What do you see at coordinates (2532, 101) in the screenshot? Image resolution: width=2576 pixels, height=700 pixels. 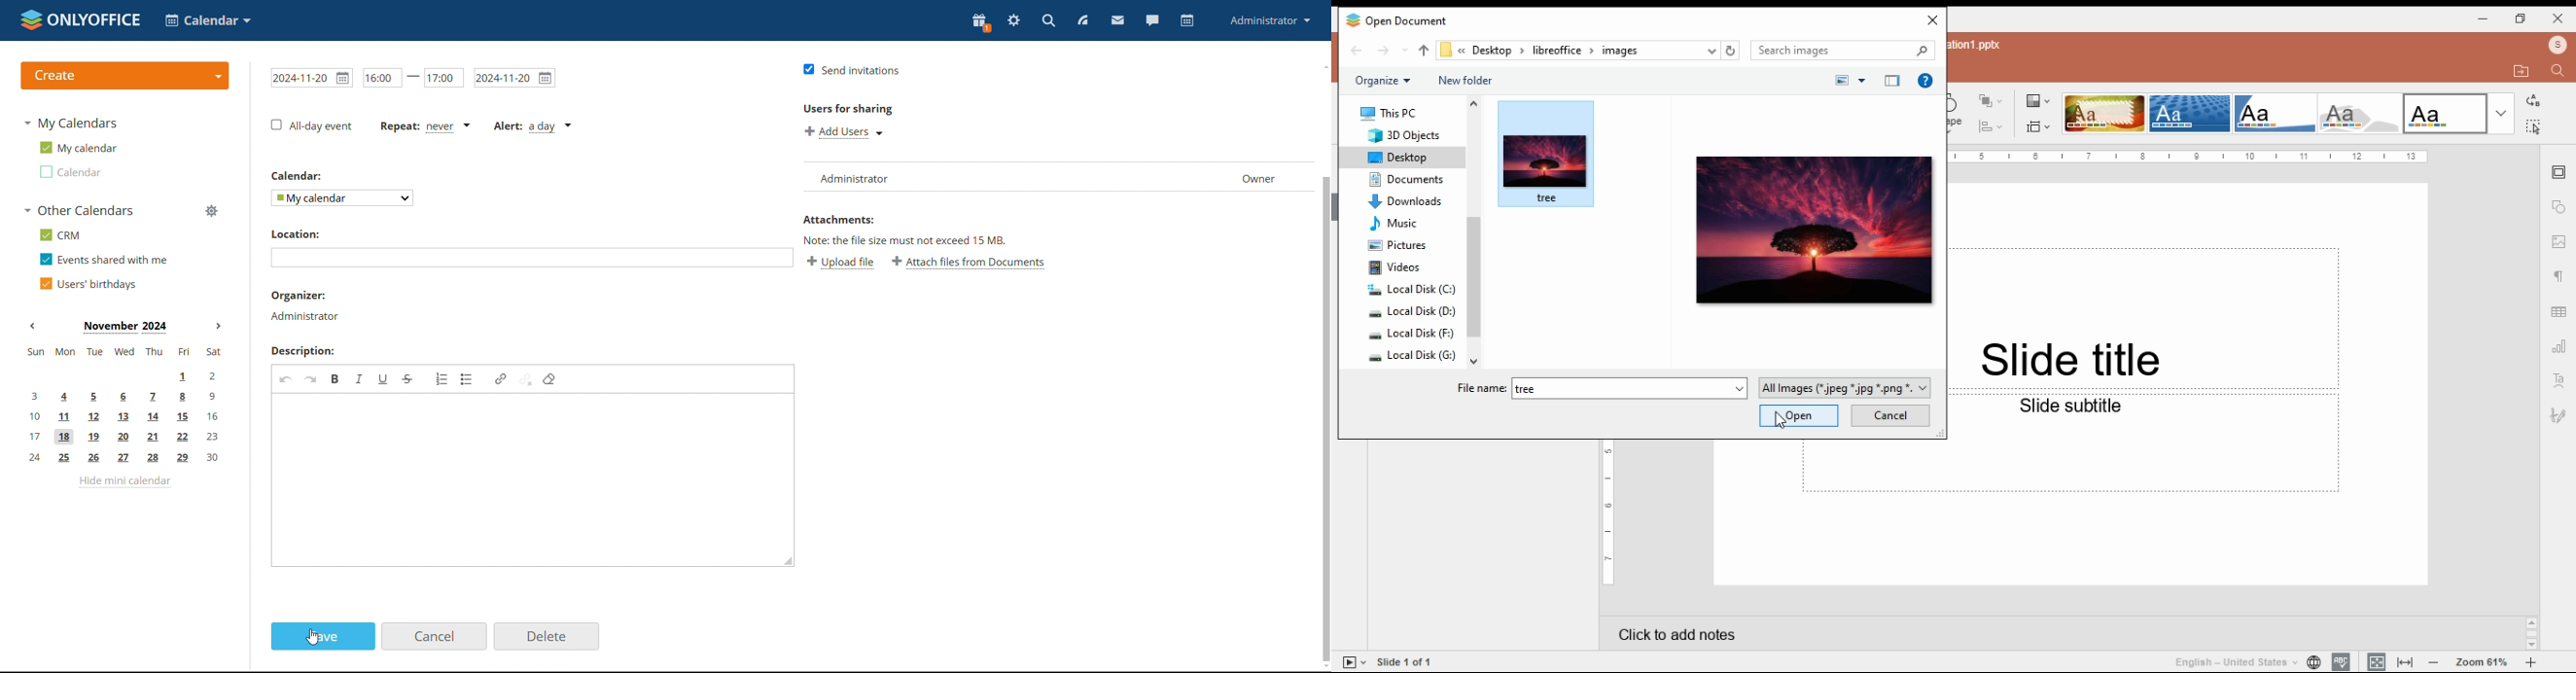 I see `replace` at bounding box center [2532, 101].